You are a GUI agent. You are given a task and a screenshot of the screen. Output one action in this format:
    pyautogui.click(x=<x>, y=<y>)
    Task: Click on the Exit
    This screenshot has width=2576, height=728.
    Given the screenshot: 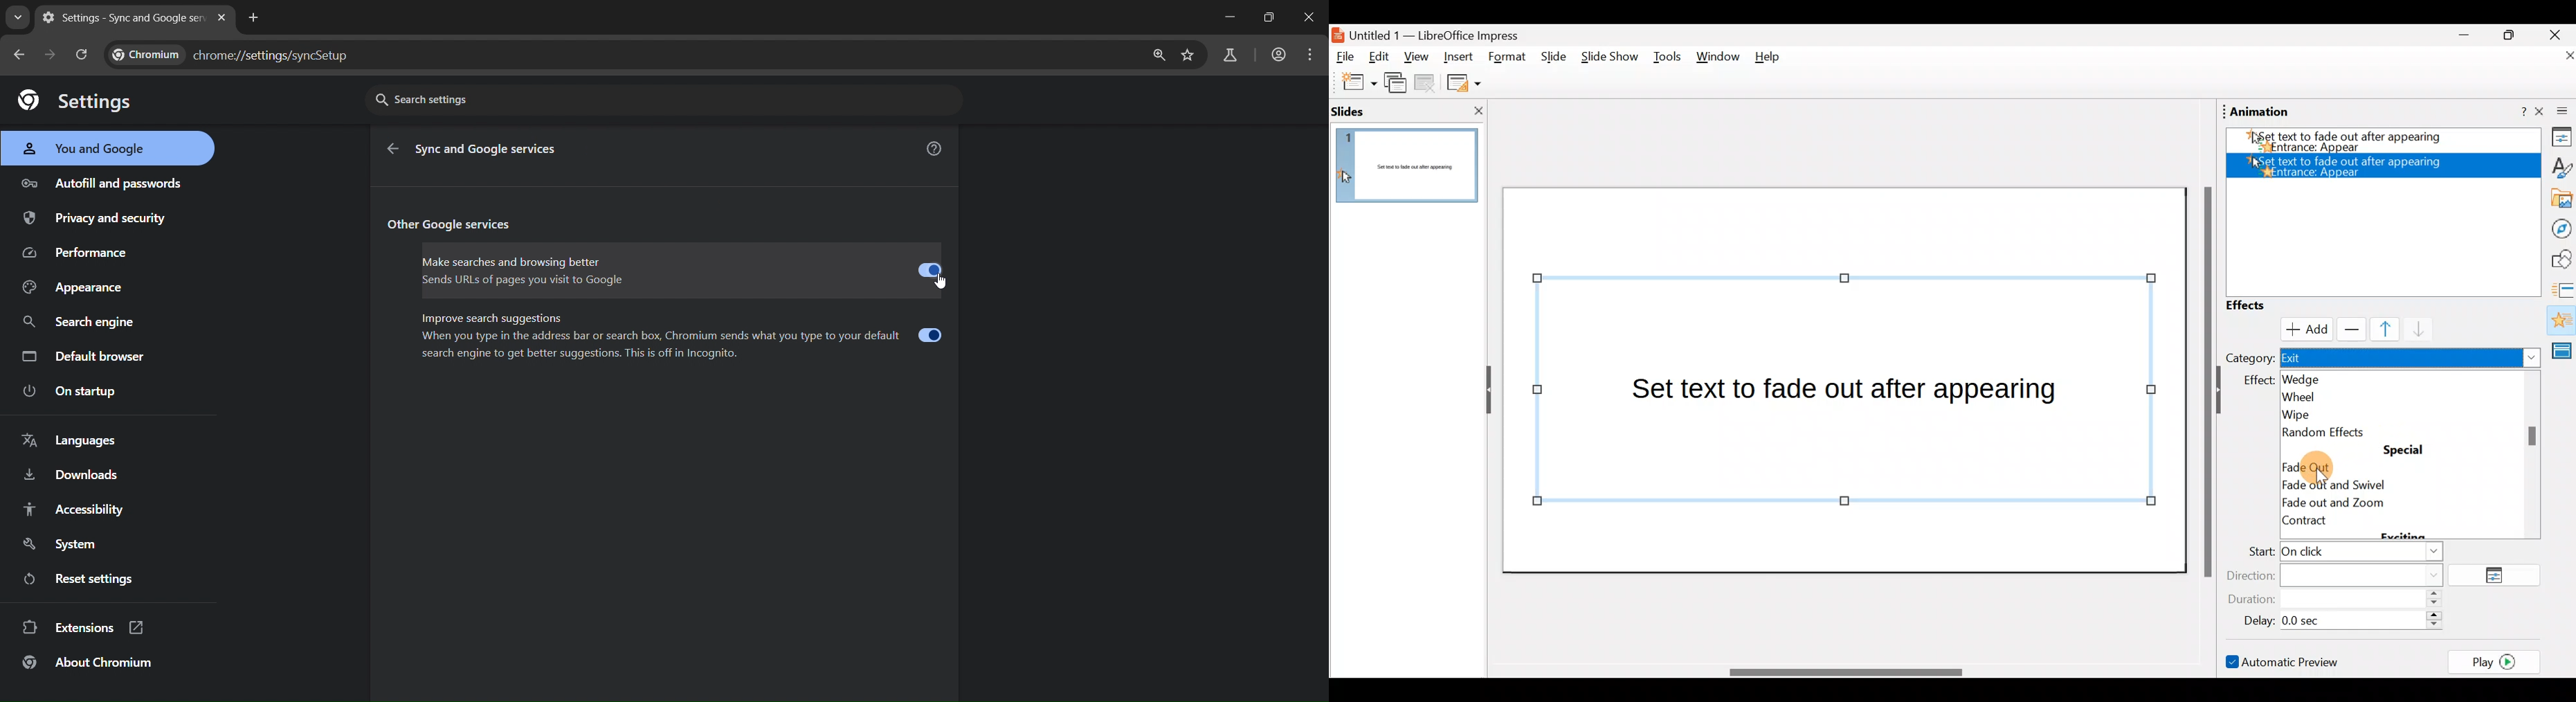 What is the action you would take?
    pyautogui.click(x=2411, y=359)
    